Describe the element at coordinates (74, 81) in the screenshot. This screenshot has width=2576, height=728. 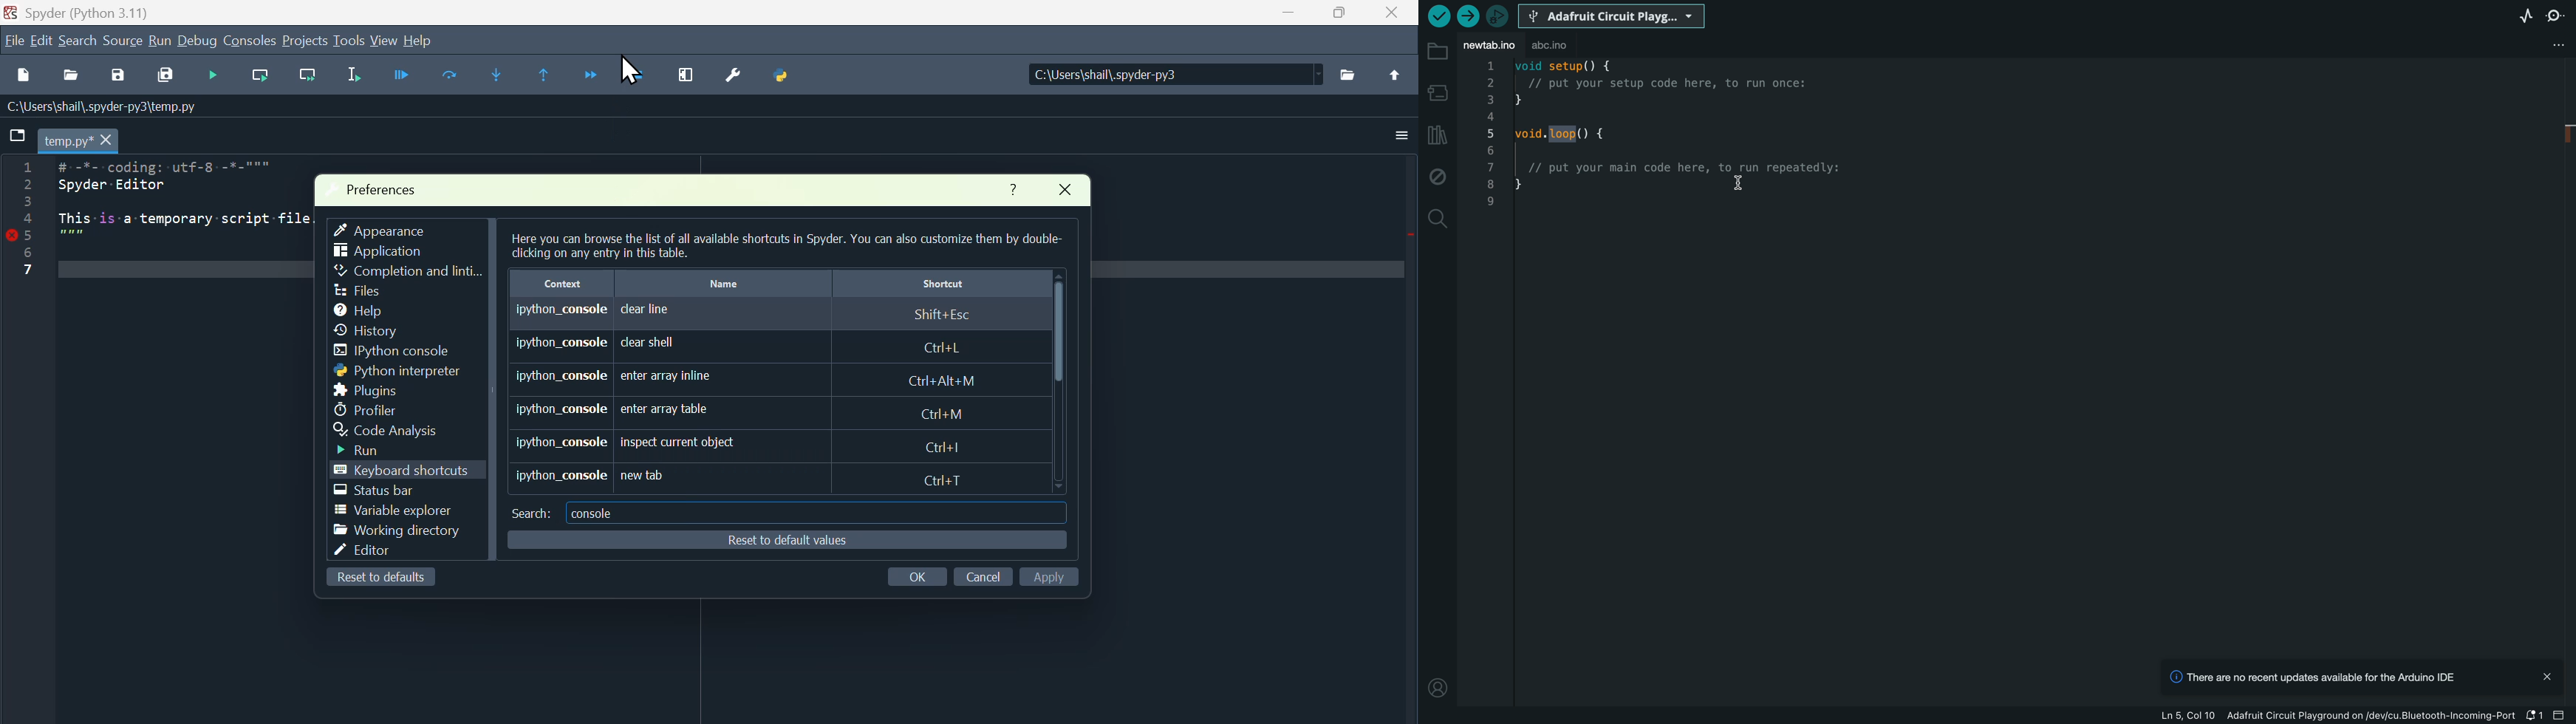
I see `open file` at that location.